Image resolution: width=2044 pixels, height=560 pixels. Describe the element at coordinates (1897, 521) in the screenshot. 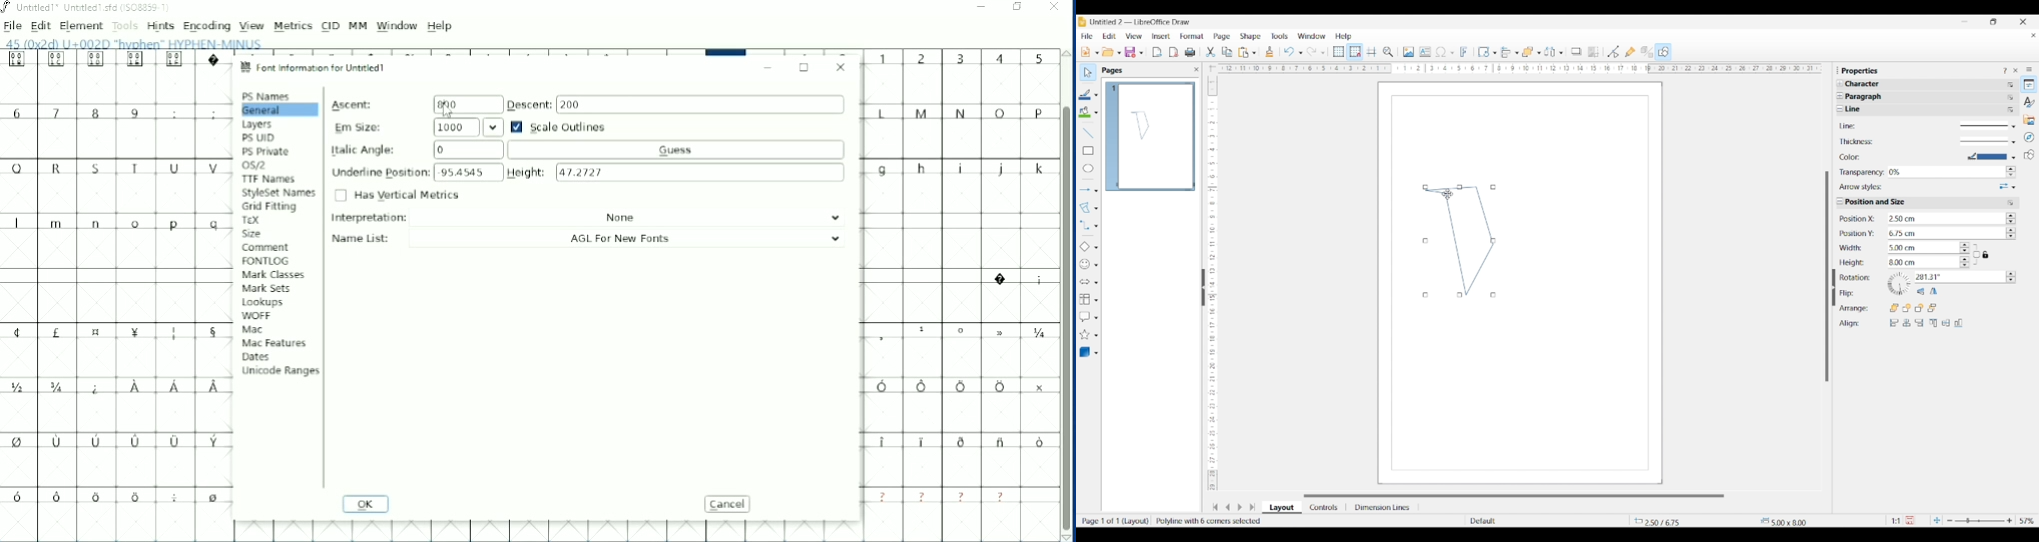

I see `Scaling factor of the document` at that location.